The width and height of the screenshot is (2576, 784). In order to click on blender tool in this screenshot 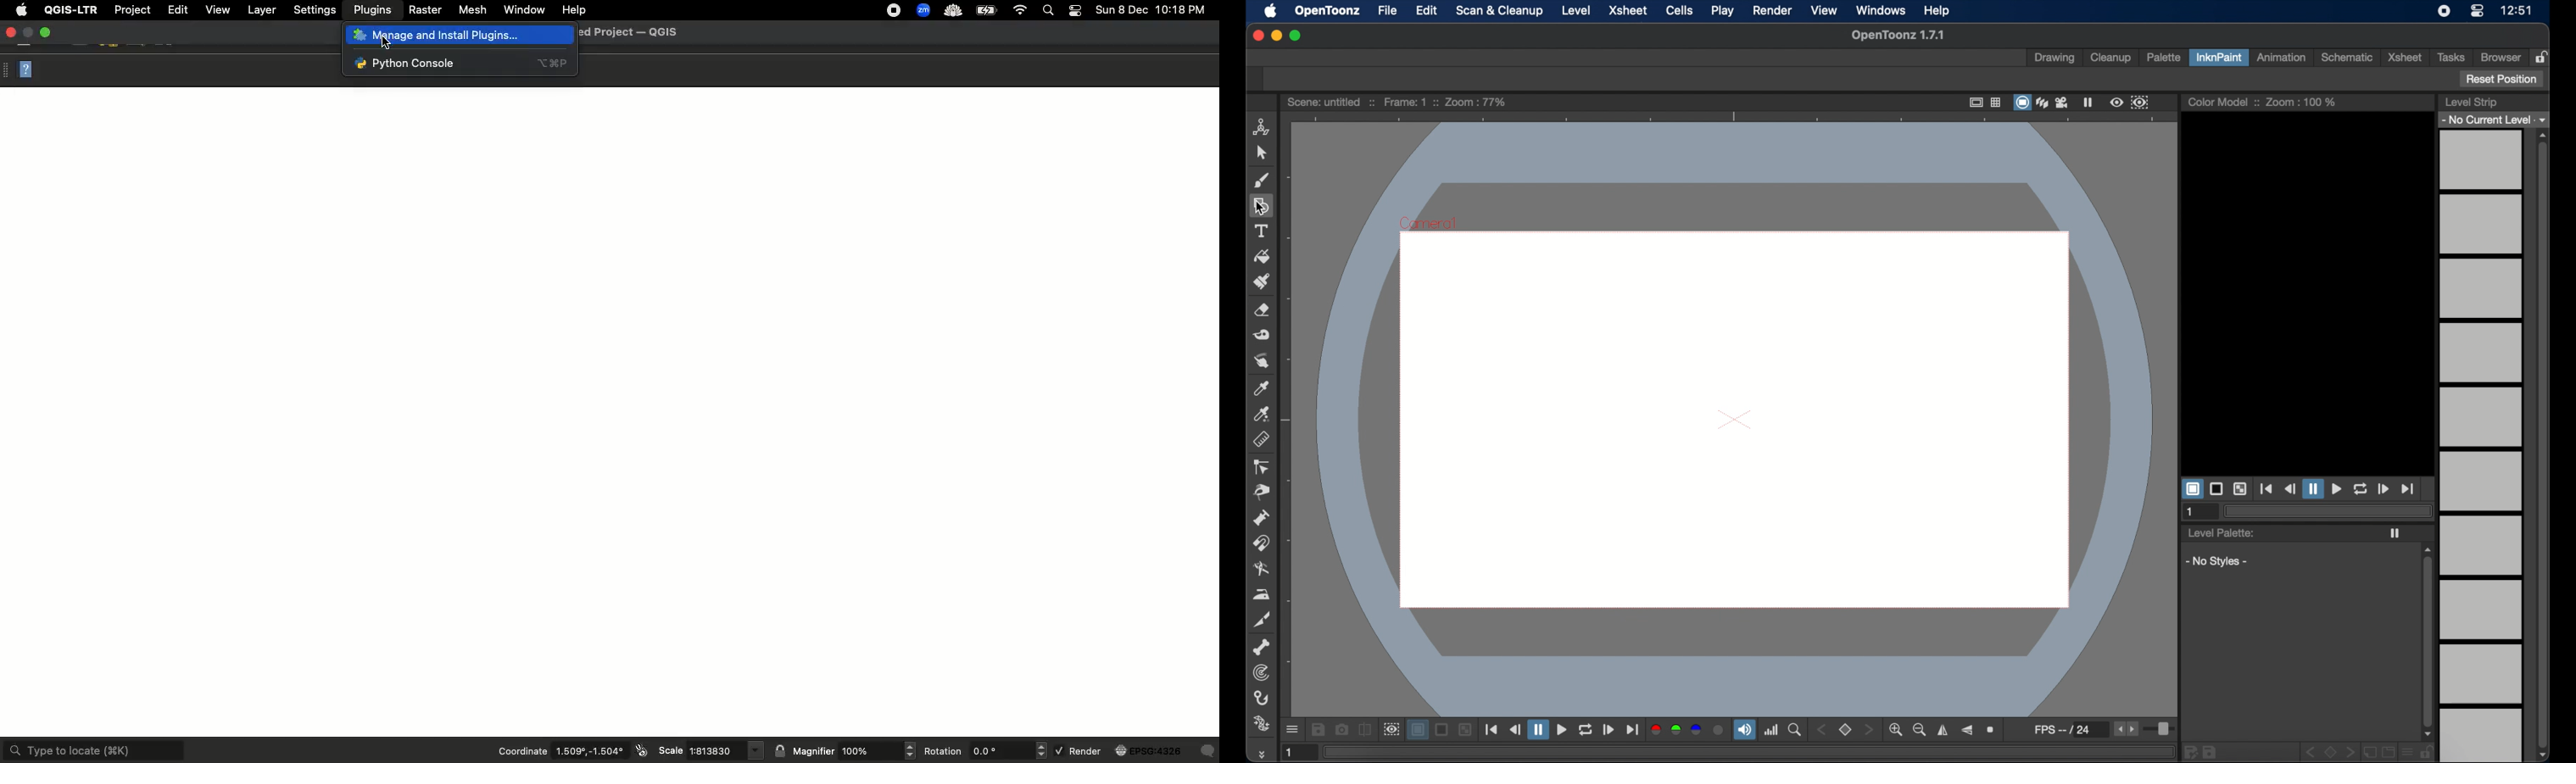, I will do `click(1262, 570)`.